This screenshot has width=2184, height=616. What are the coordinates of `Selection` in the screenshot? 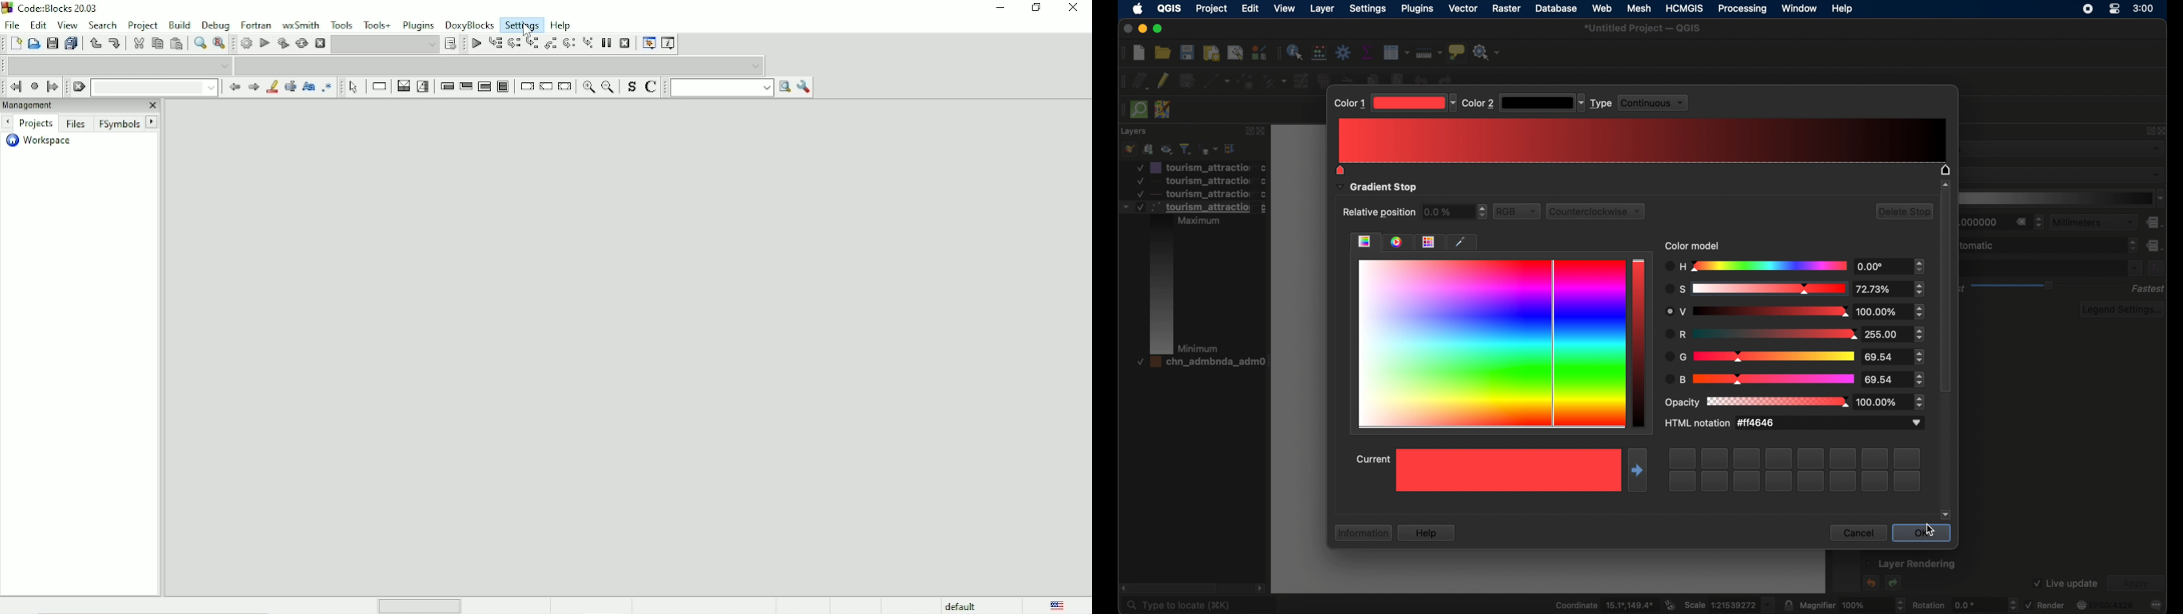 It's located at (424, 87).